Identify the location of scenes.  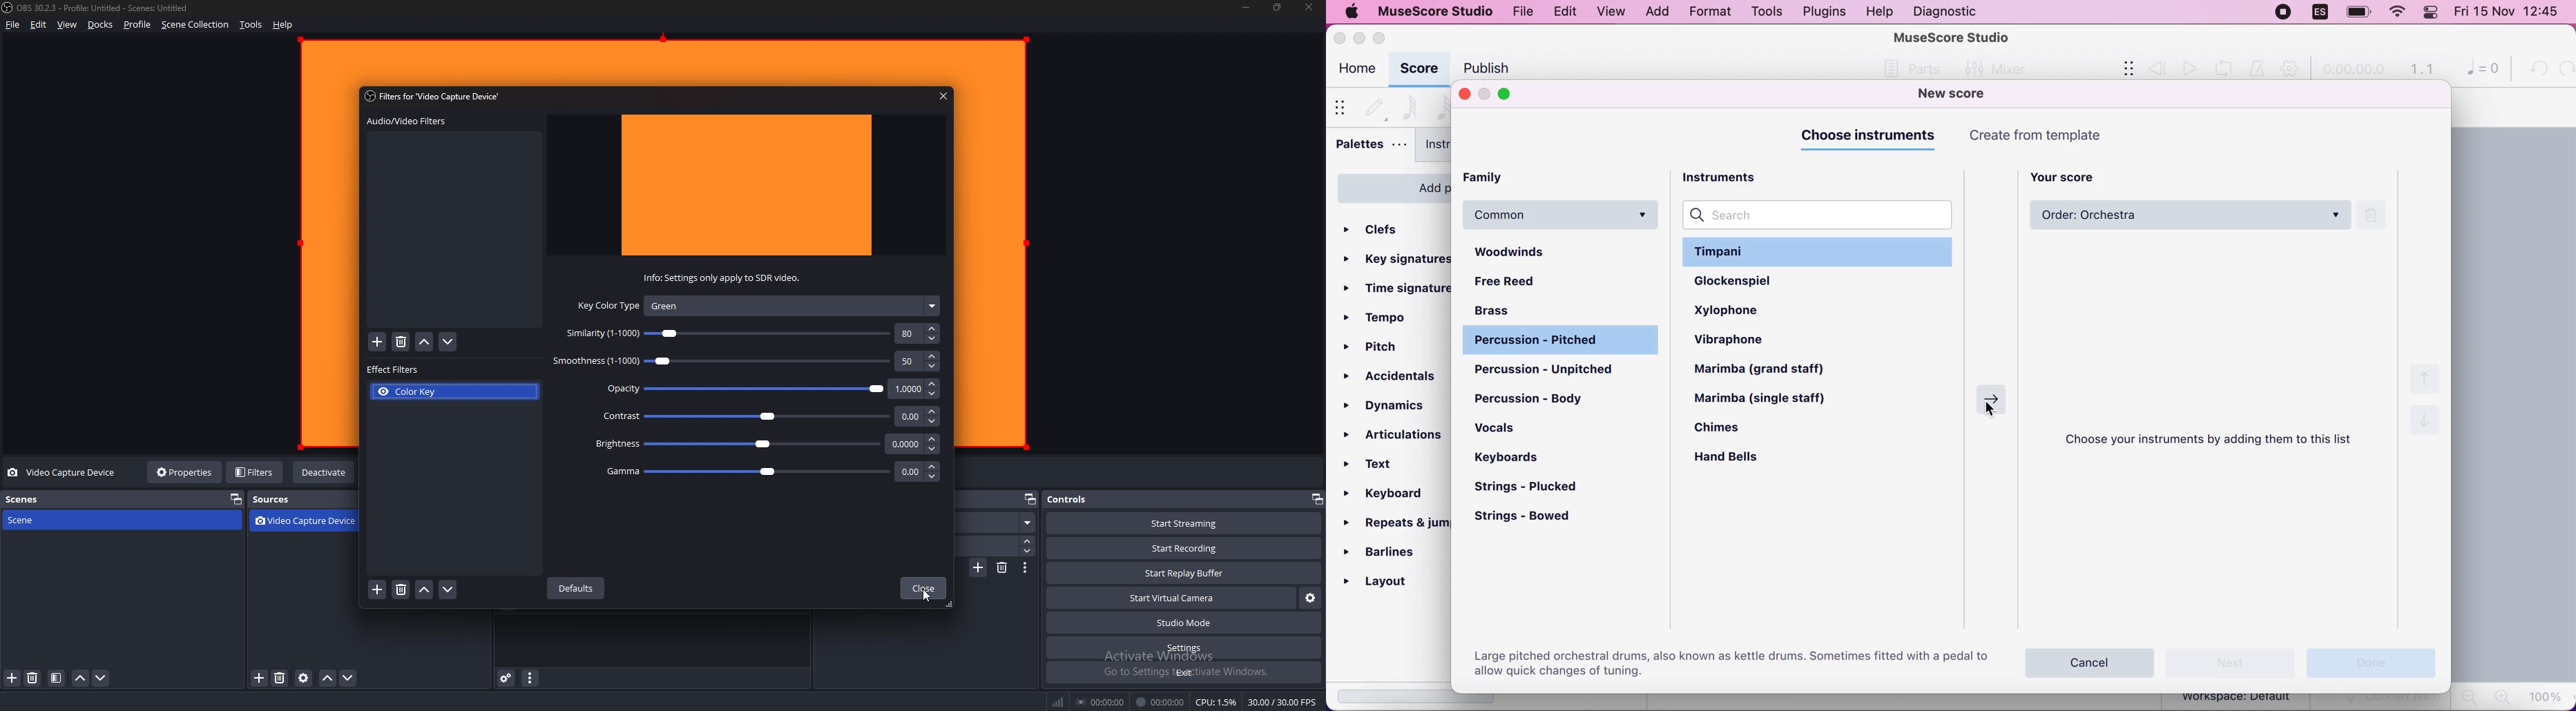
(68, 499).